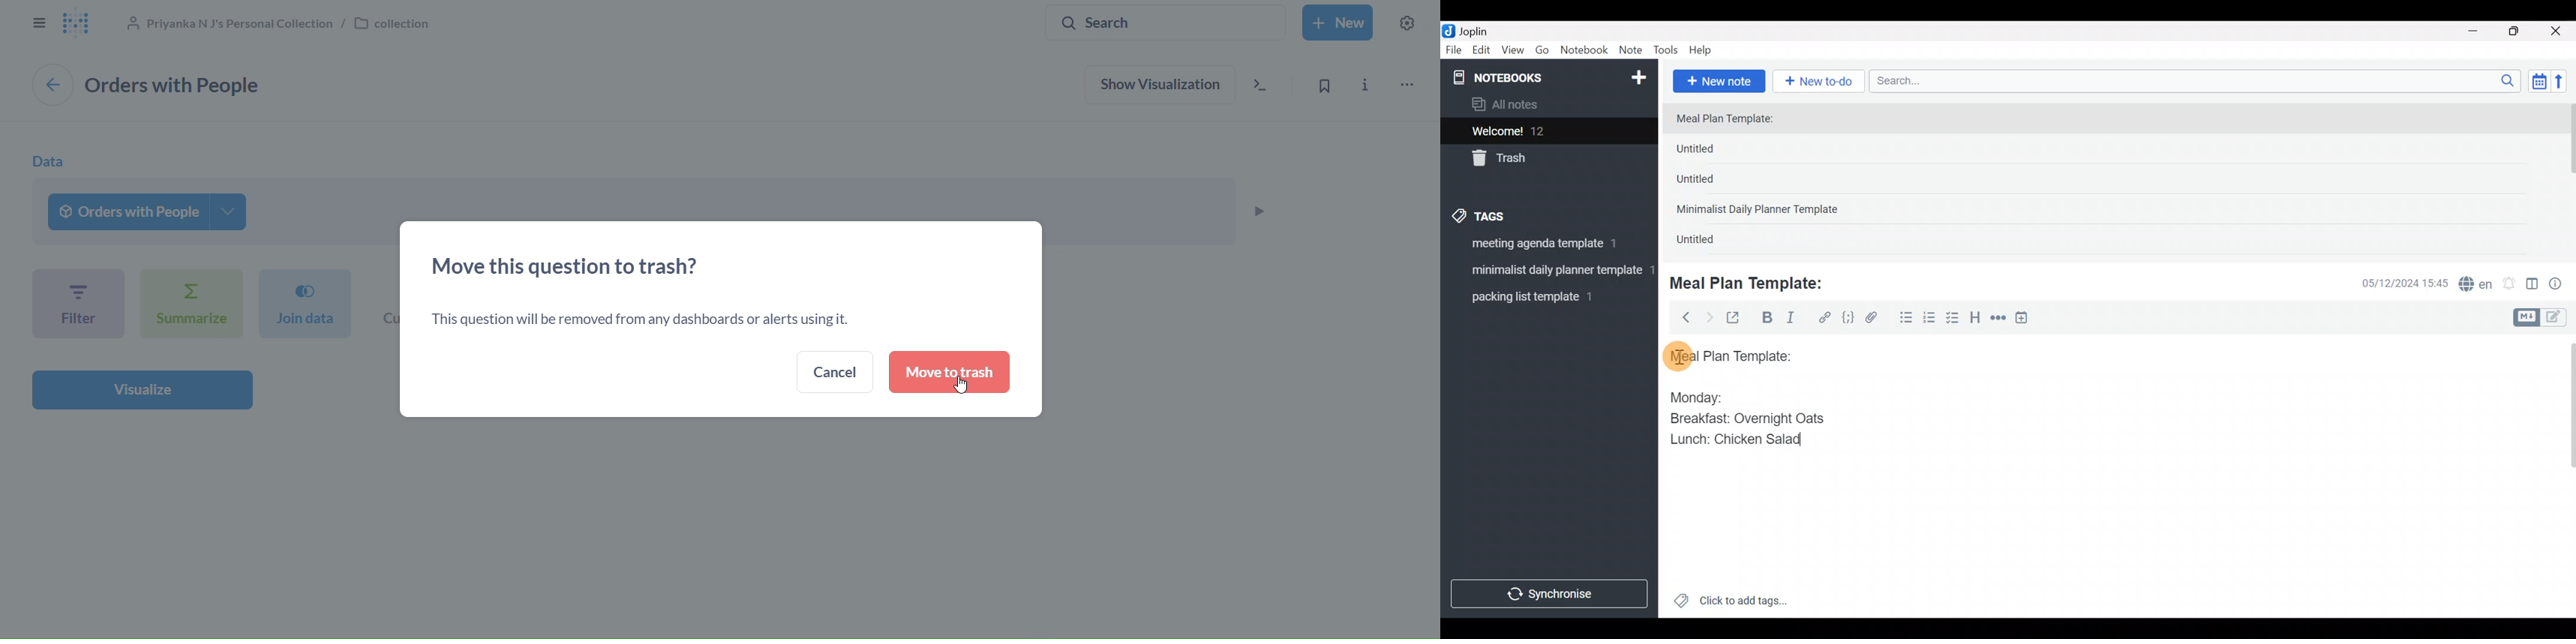 This screenshot has height=644, width=2576. Describe the element at coordinates (1585, 50) in the screenshot. I see `Notebook` at that location.